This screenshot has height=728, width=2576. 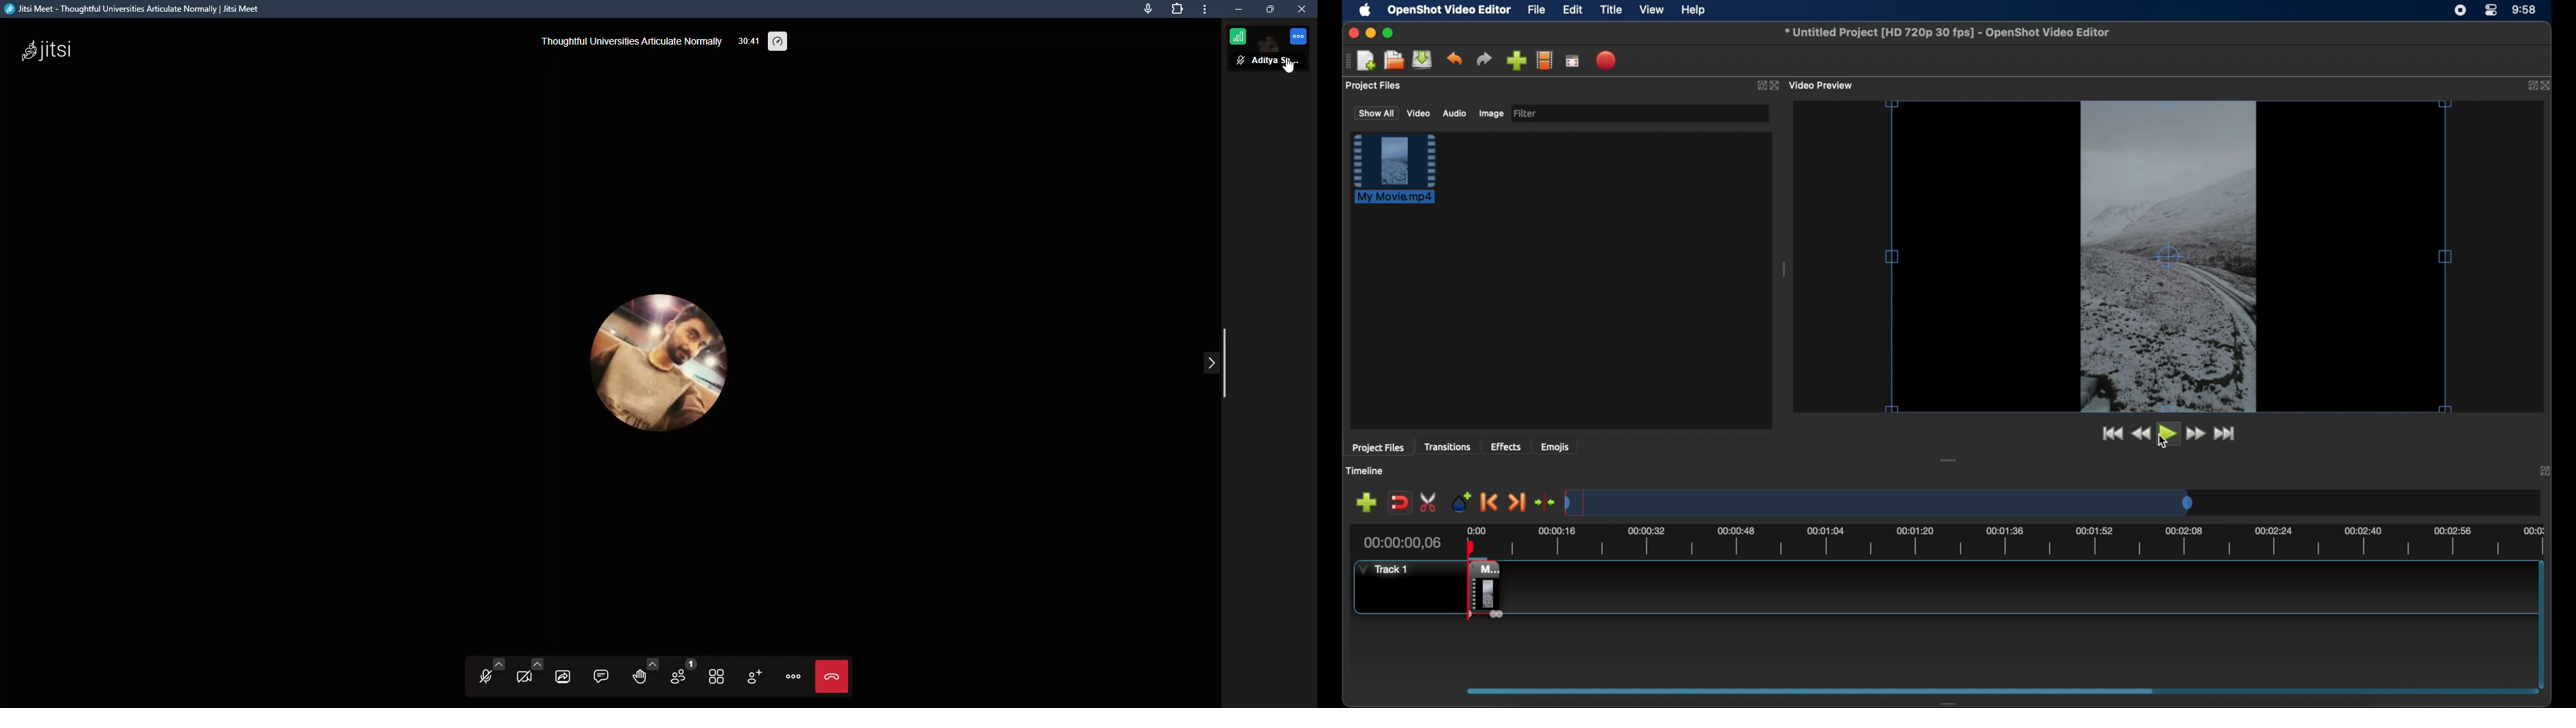 I want to click on timeline, so click(x=1365, y=471).